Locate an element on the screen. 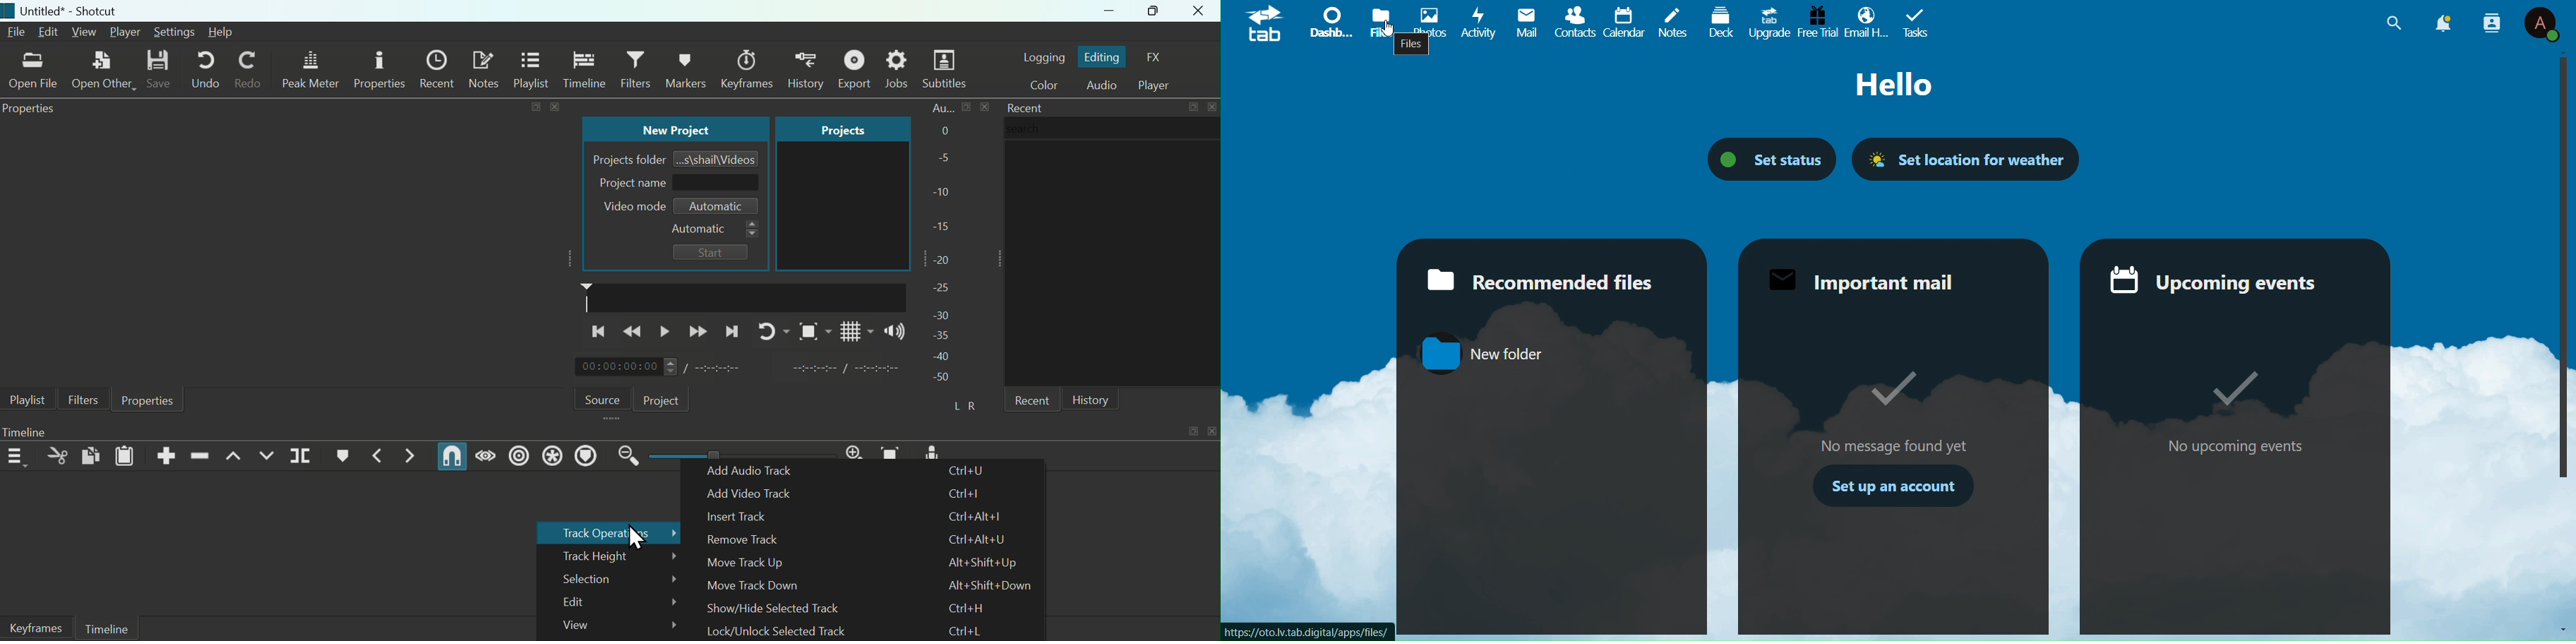 The width and height of the screenshot is (2576, 644). Start is located at coordinates (711, 252).